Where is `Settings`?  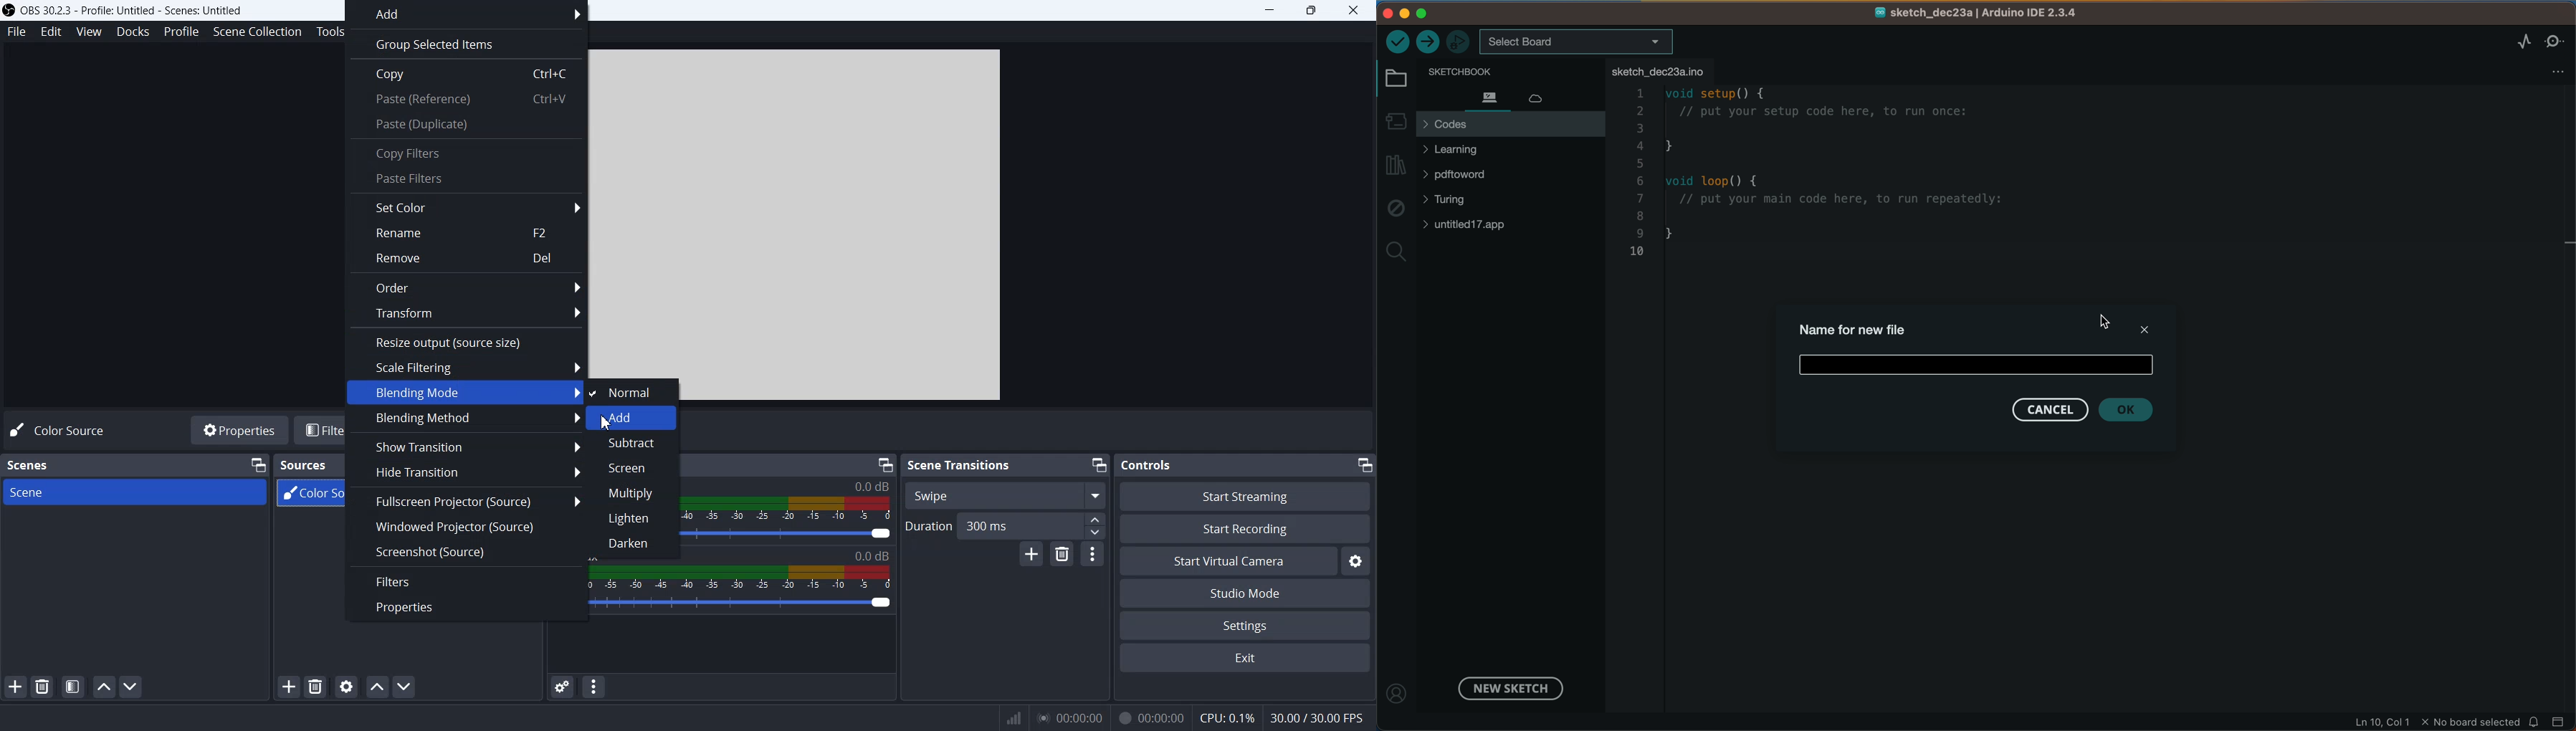 Settings is located at coordinates (1358, 560).